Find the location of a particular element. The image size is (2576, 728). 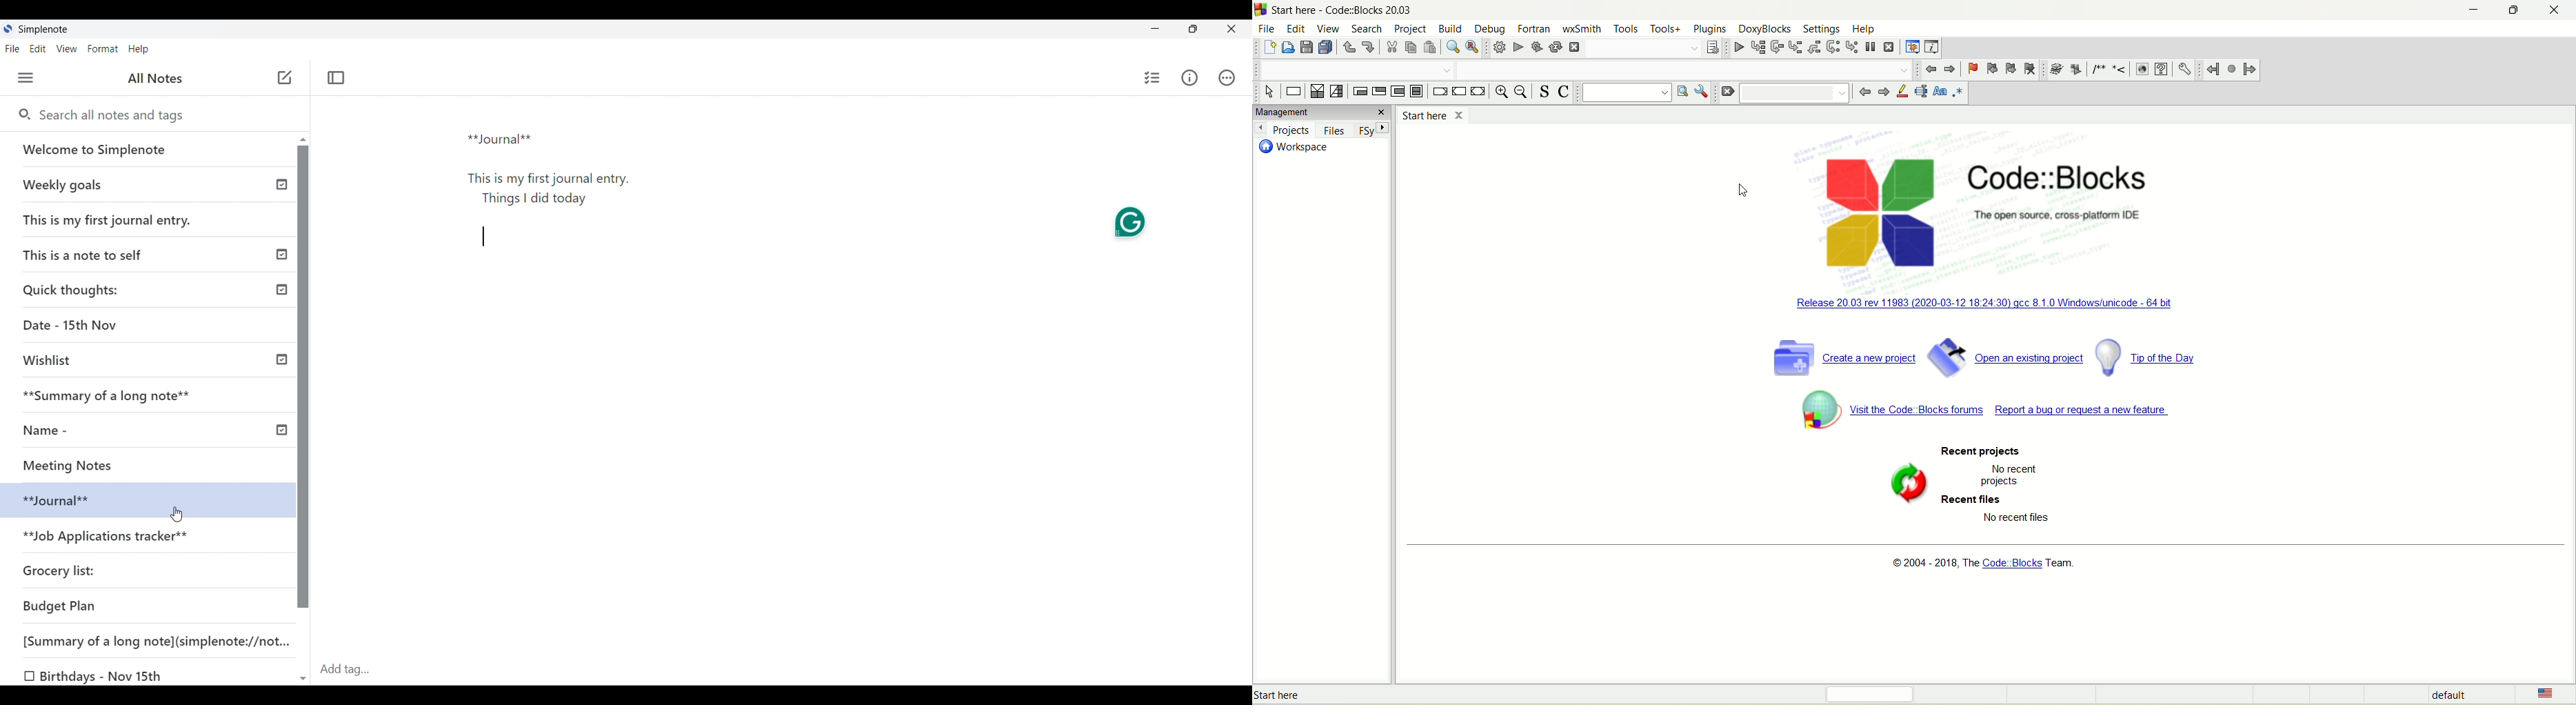

Quick thoughts: is located at coordinates (73, 289).